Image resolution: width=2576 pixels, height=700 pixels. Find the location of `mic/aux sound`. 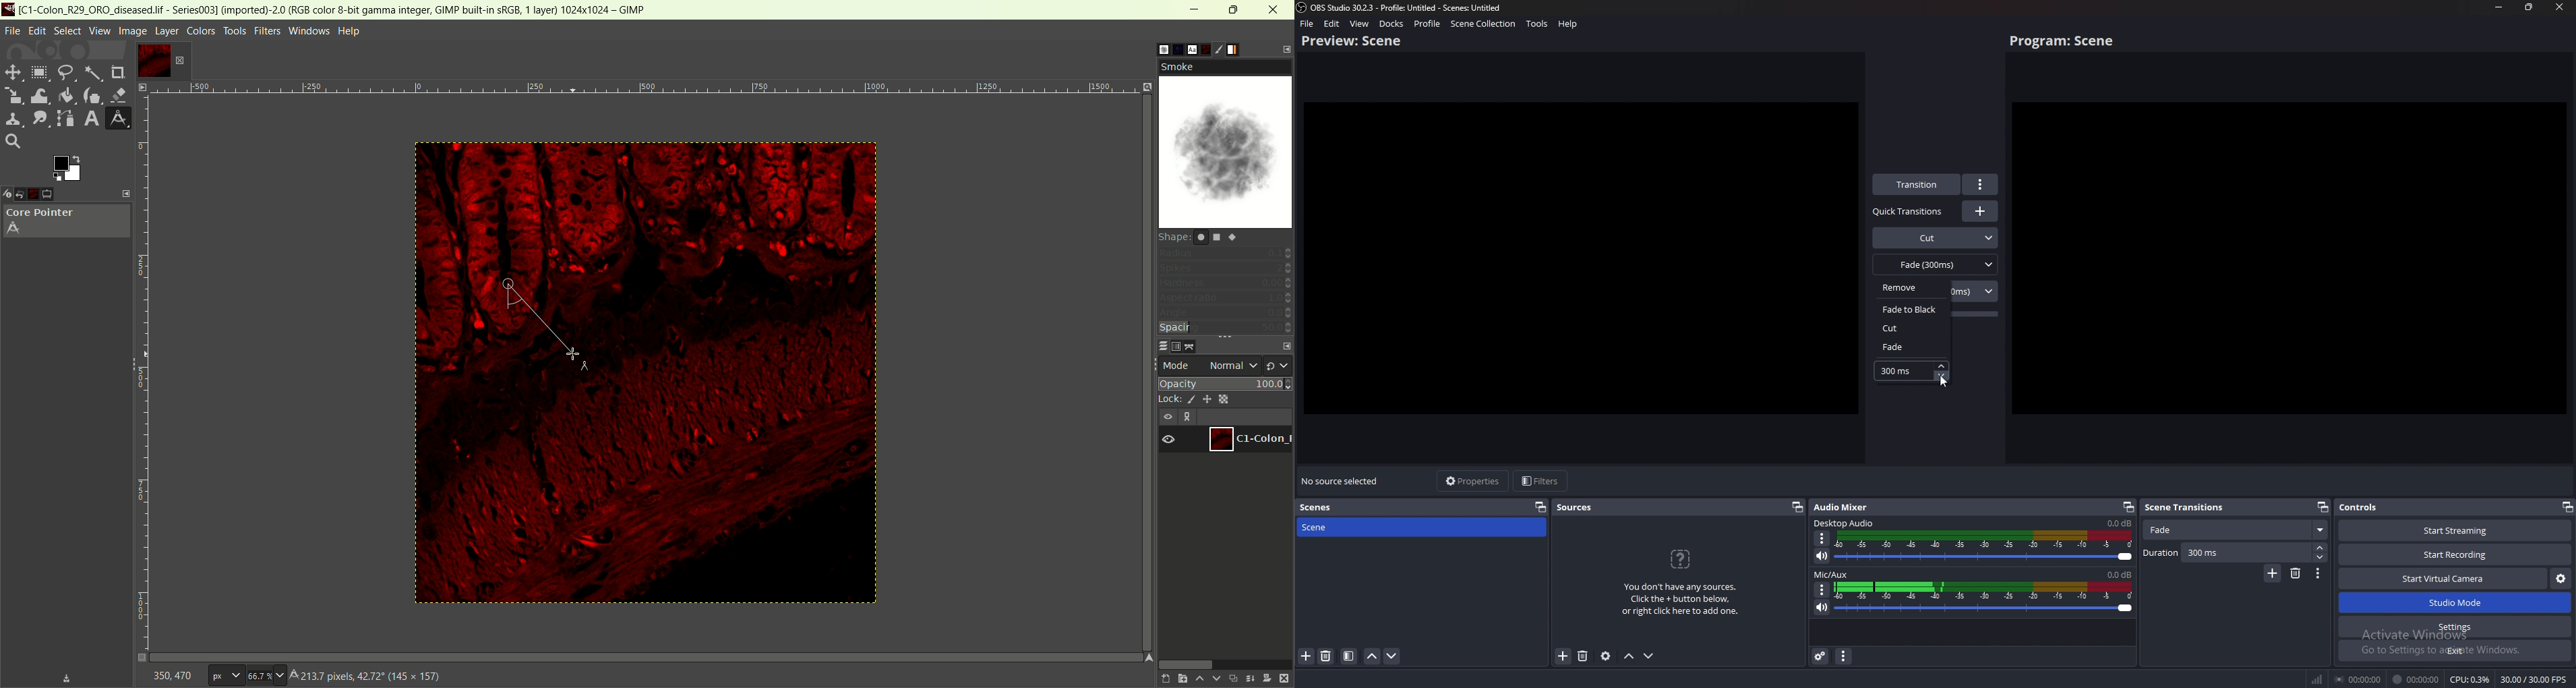

mic/aux sound is located at coordinates (2118, 574).